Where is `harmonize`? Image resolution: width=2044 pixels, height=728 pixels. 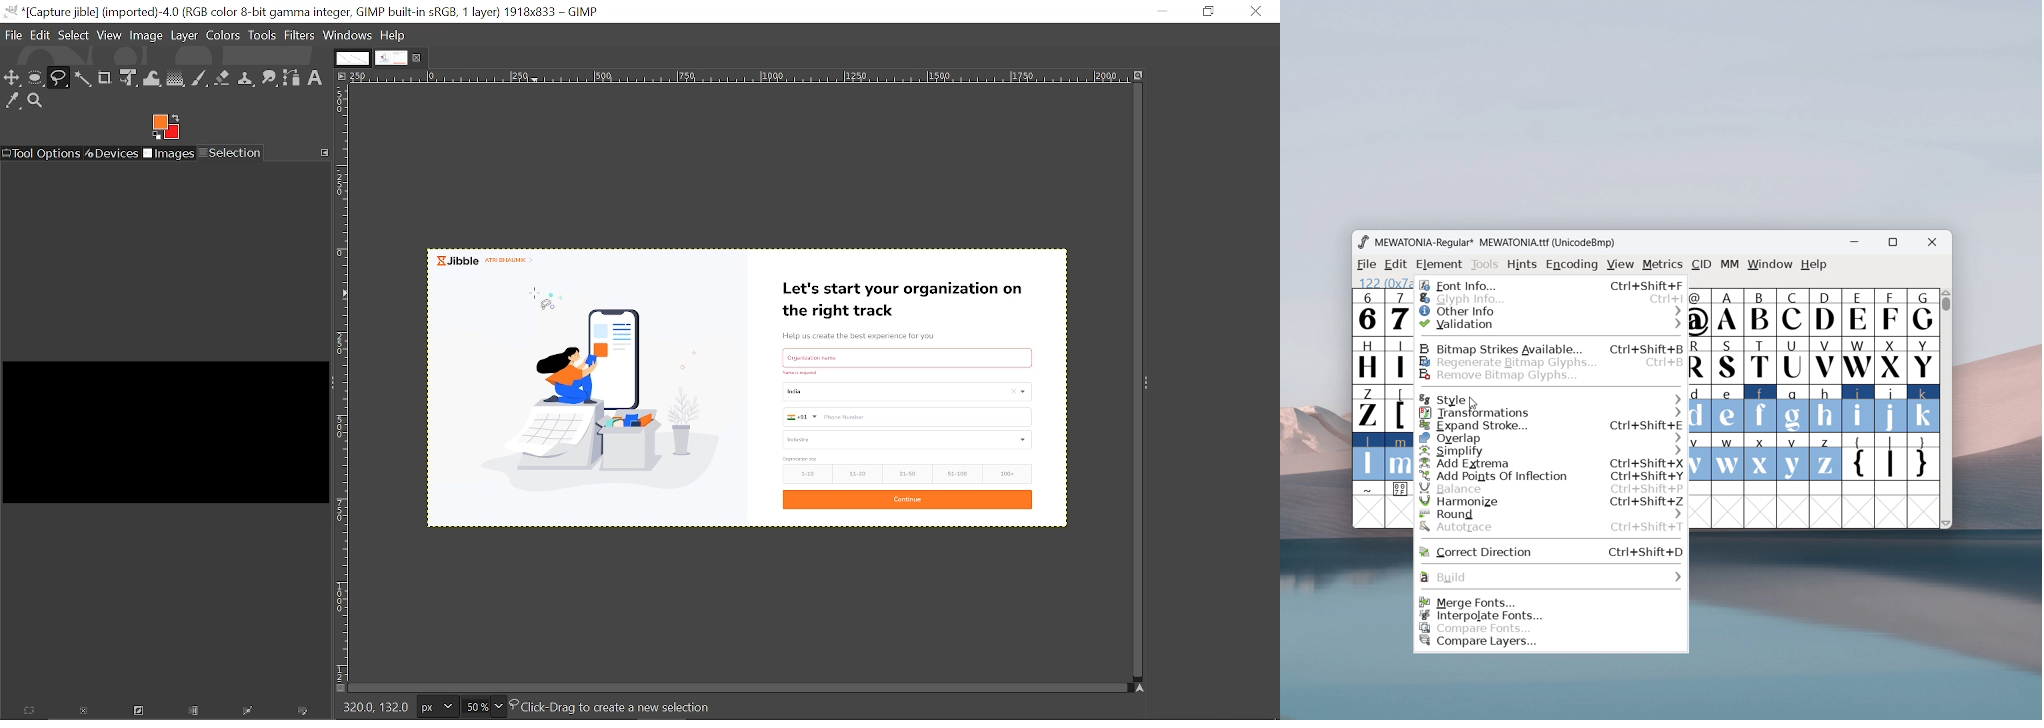 harmonize is located at coordinates (1552, 502).